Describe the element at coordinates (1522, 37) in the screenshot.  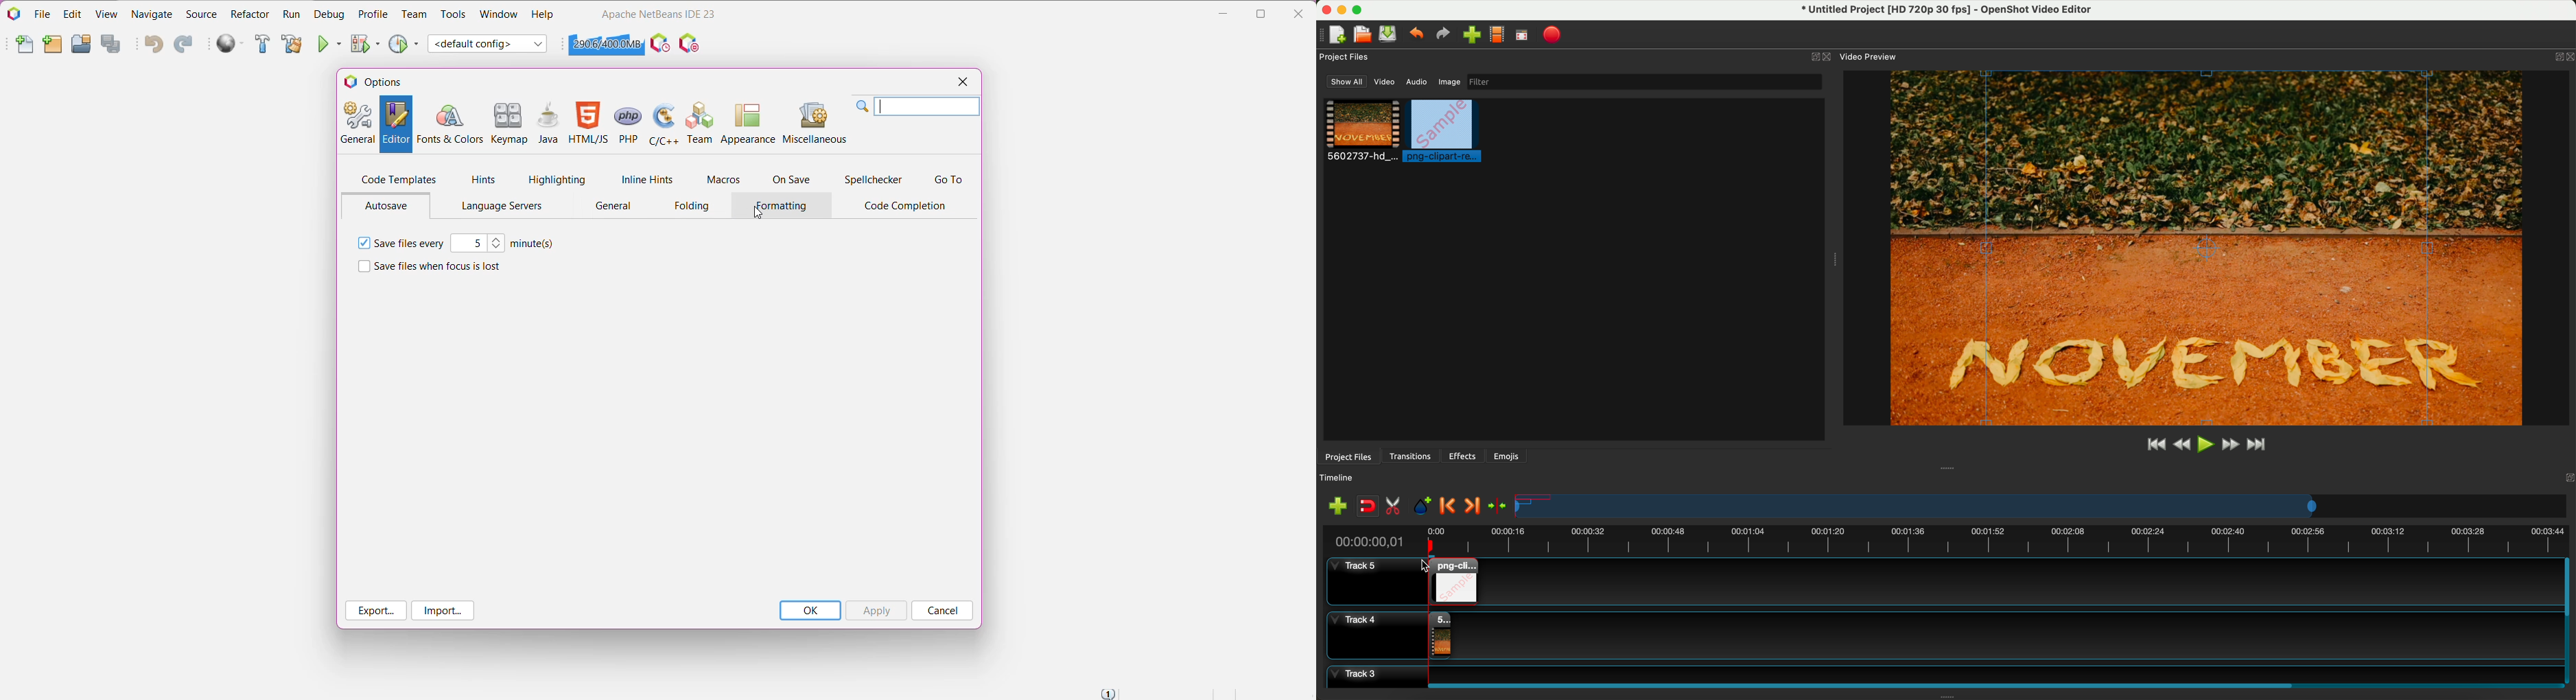
I see `full screen` at that location.